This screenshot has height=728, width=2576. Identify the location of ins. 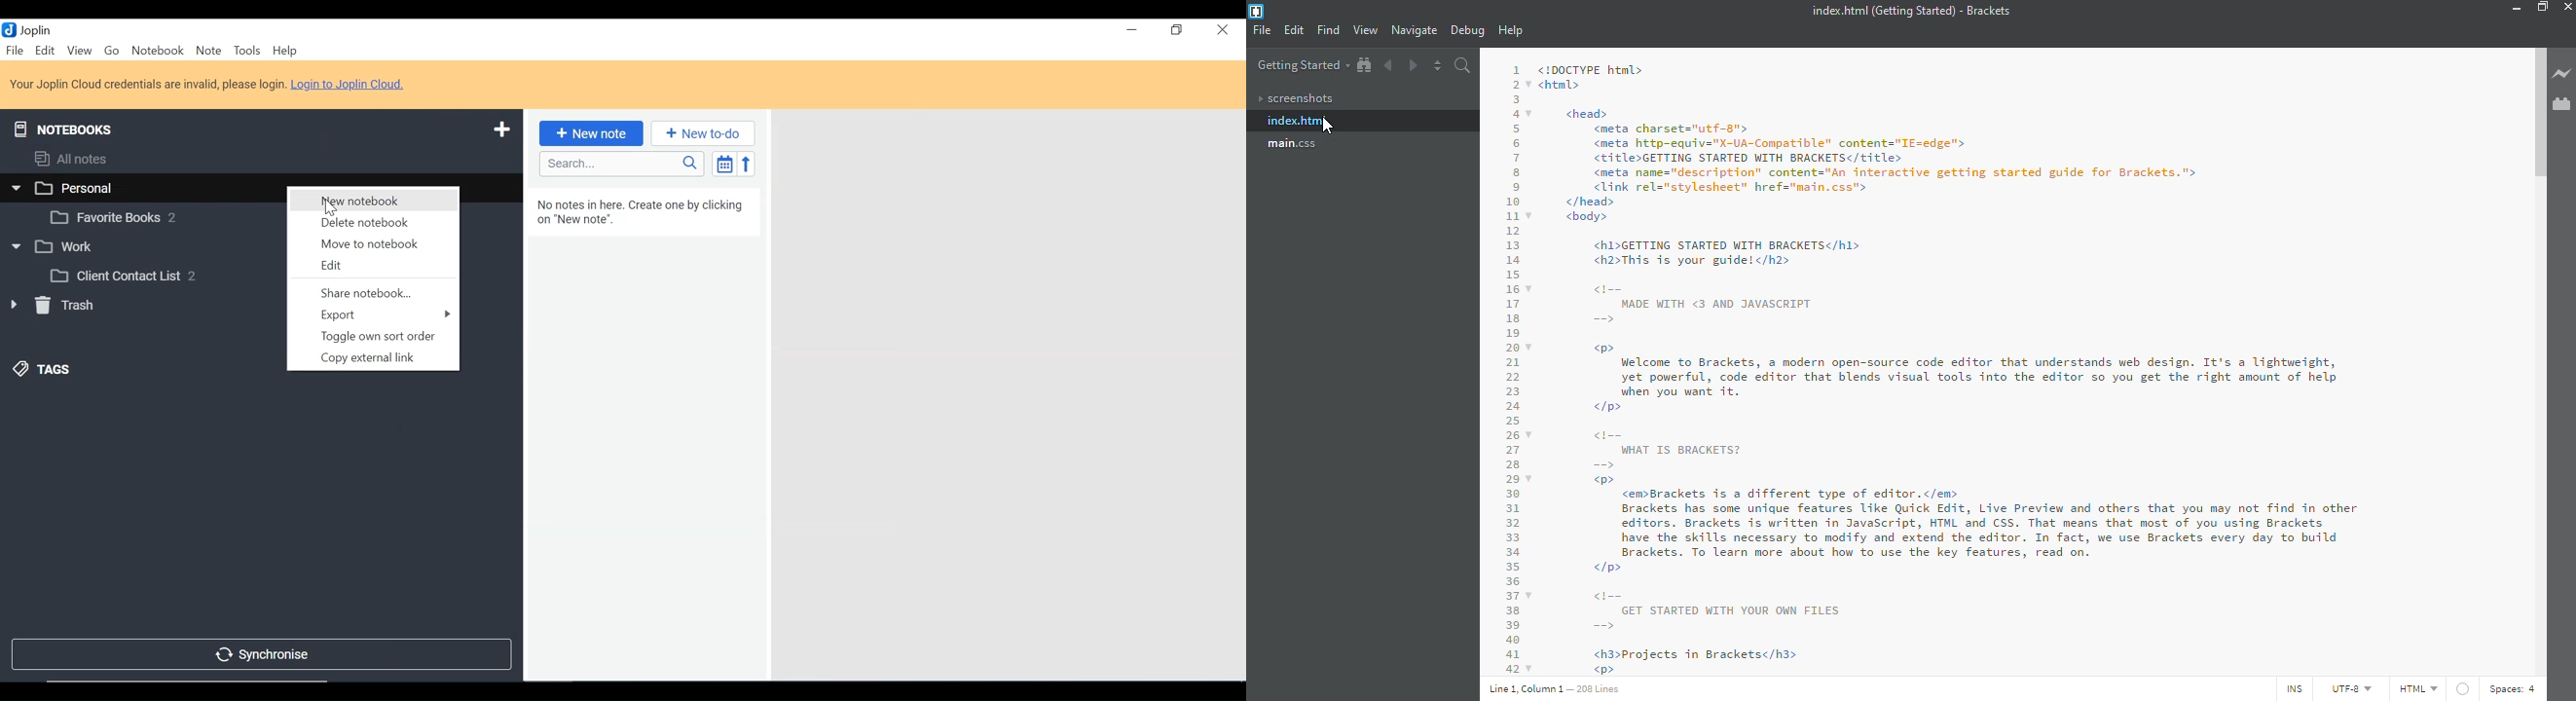
(2291, 689).